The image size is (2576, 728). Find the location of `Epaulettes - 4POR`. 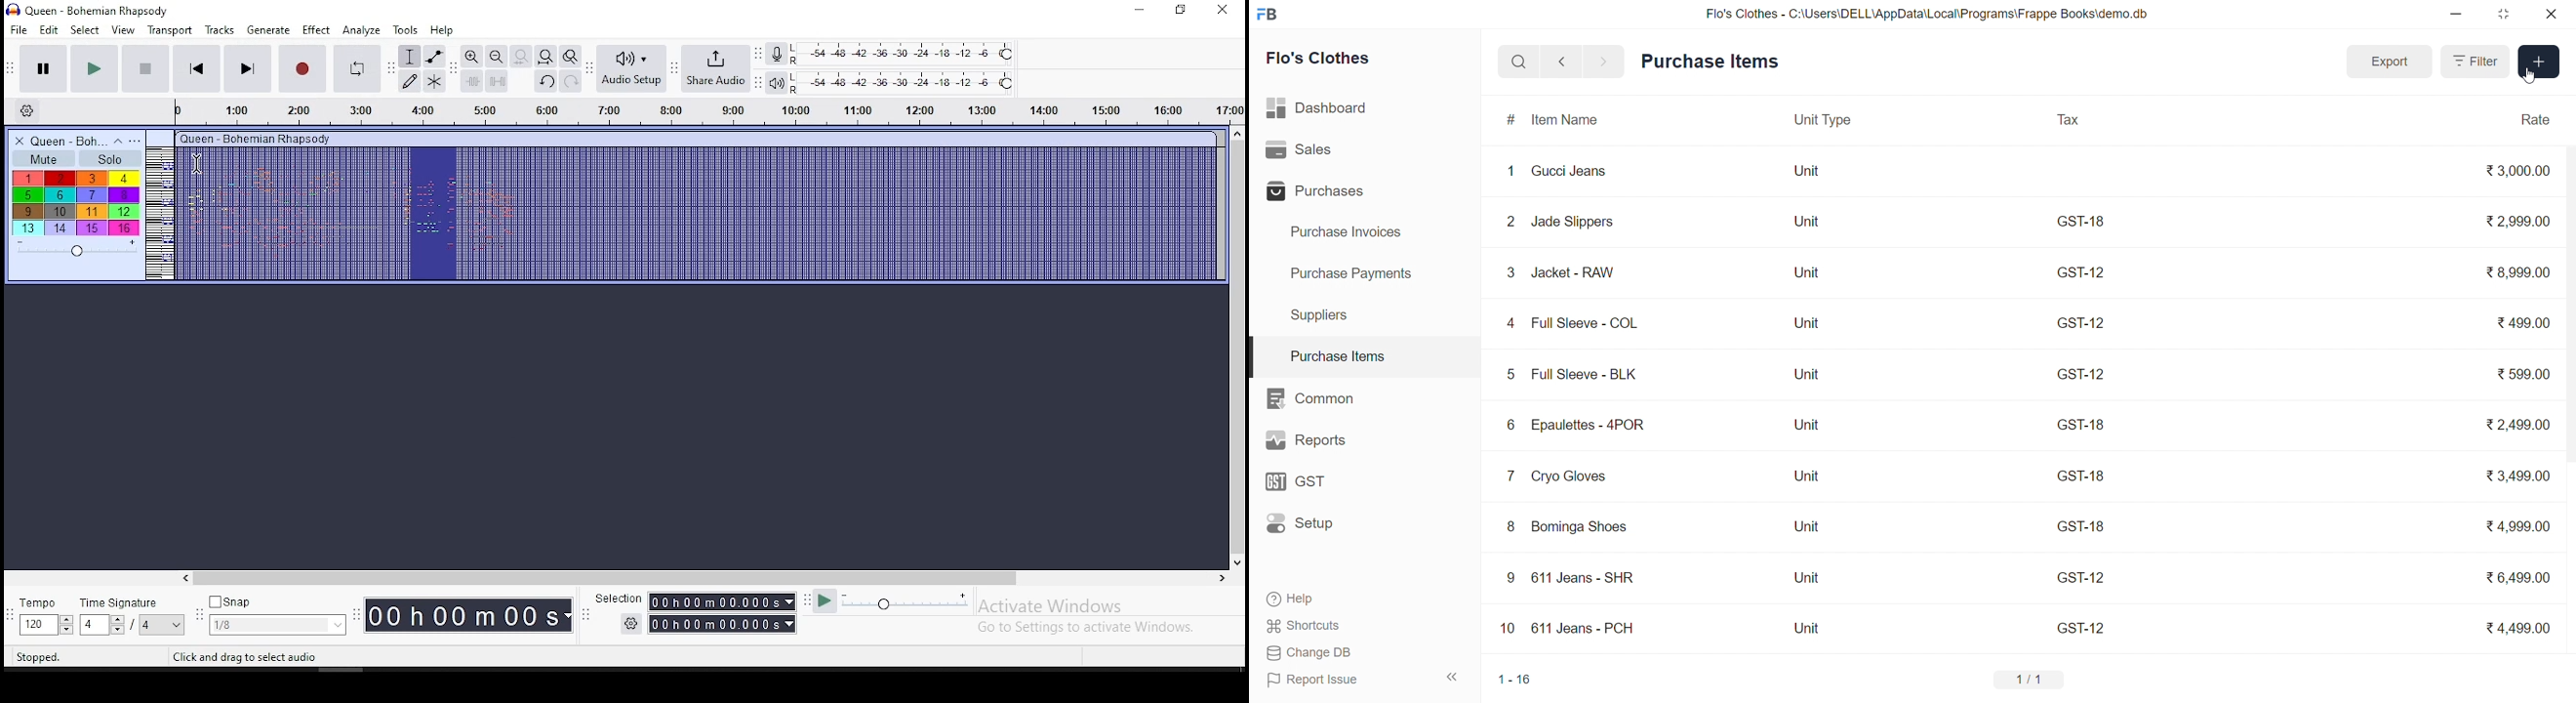

Epaulettes - 4POR is located at coordinates (1593, 426).